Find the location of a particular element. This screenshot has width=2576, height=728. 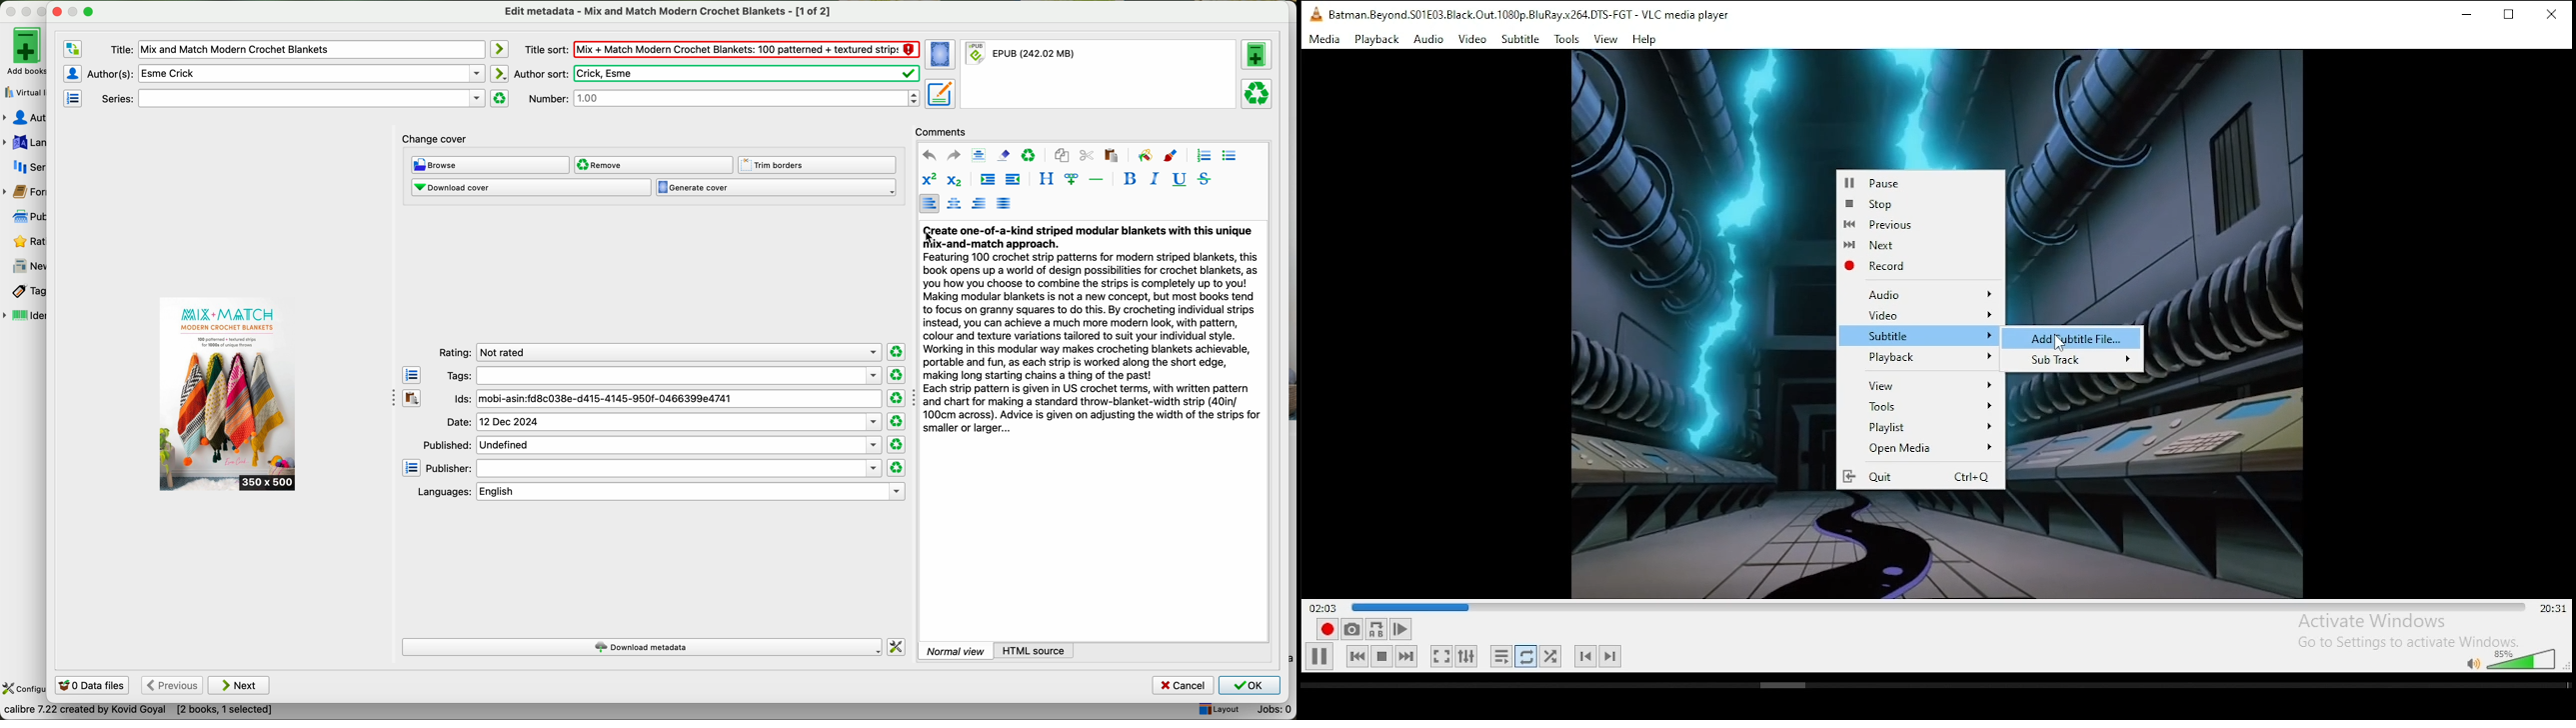

align center is located at coordinates (956, 204).